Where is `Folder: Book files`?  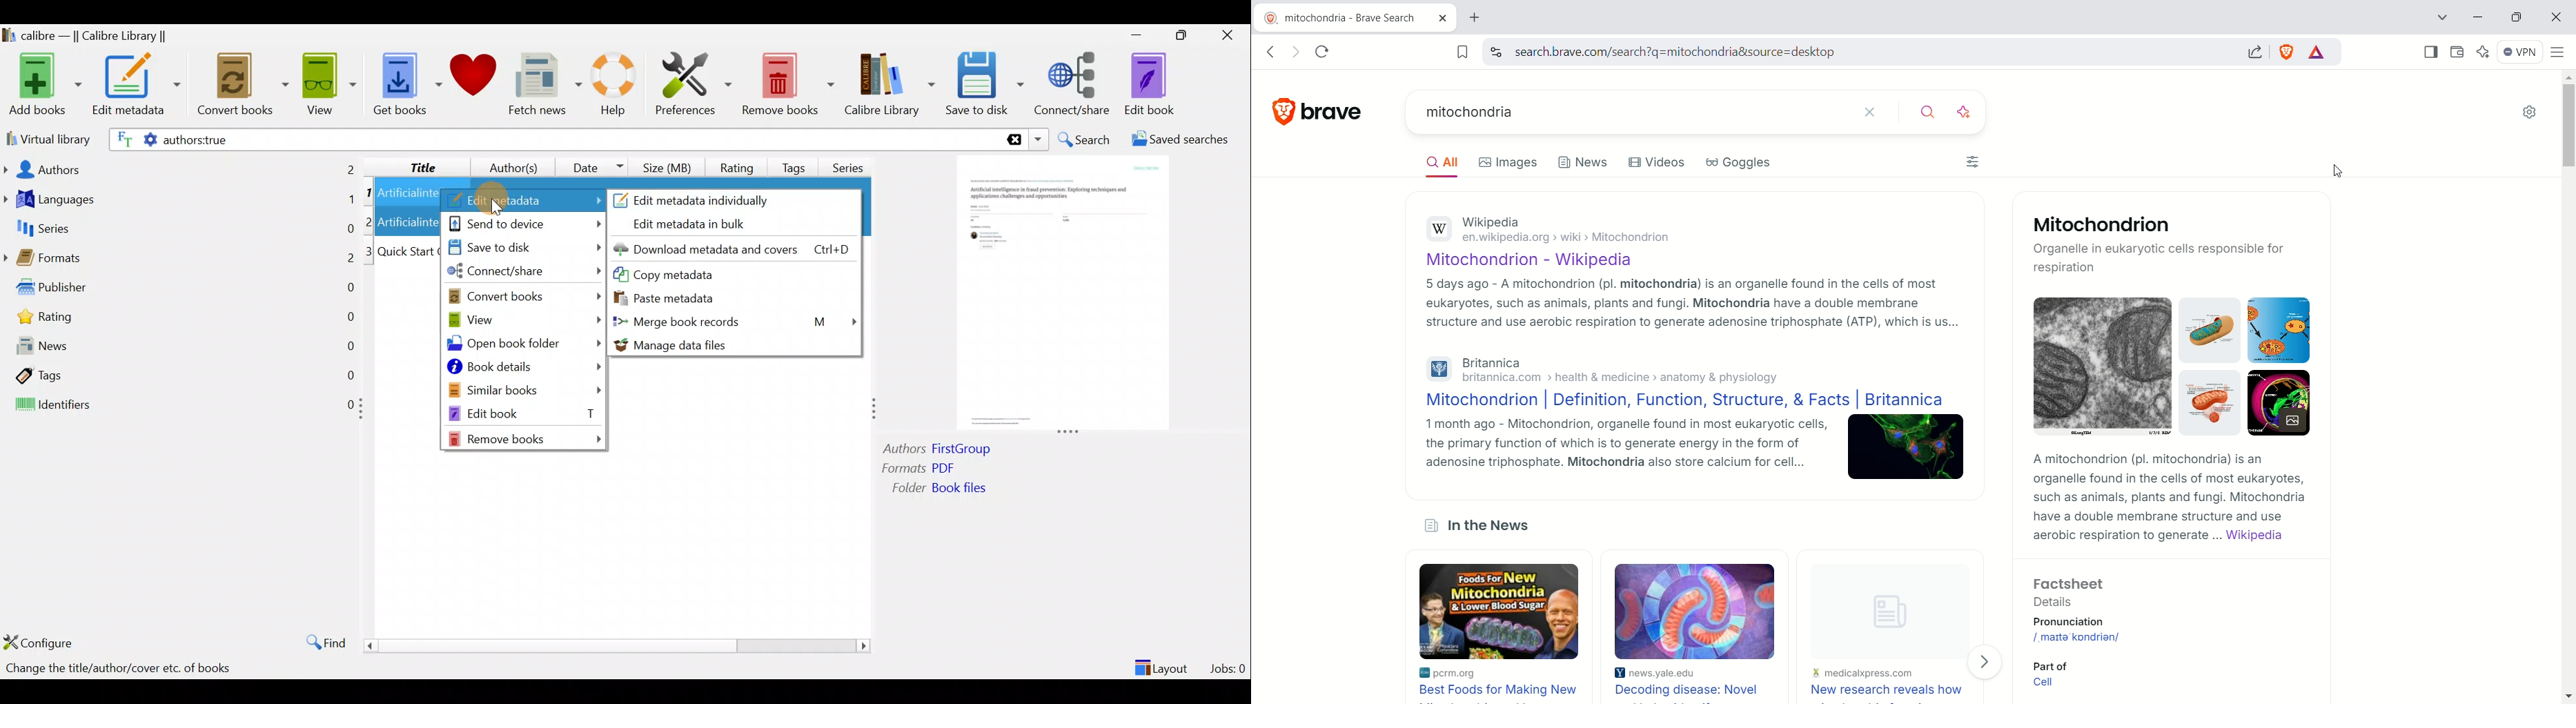 Folder: Book files is located at coordinates (971, 490).